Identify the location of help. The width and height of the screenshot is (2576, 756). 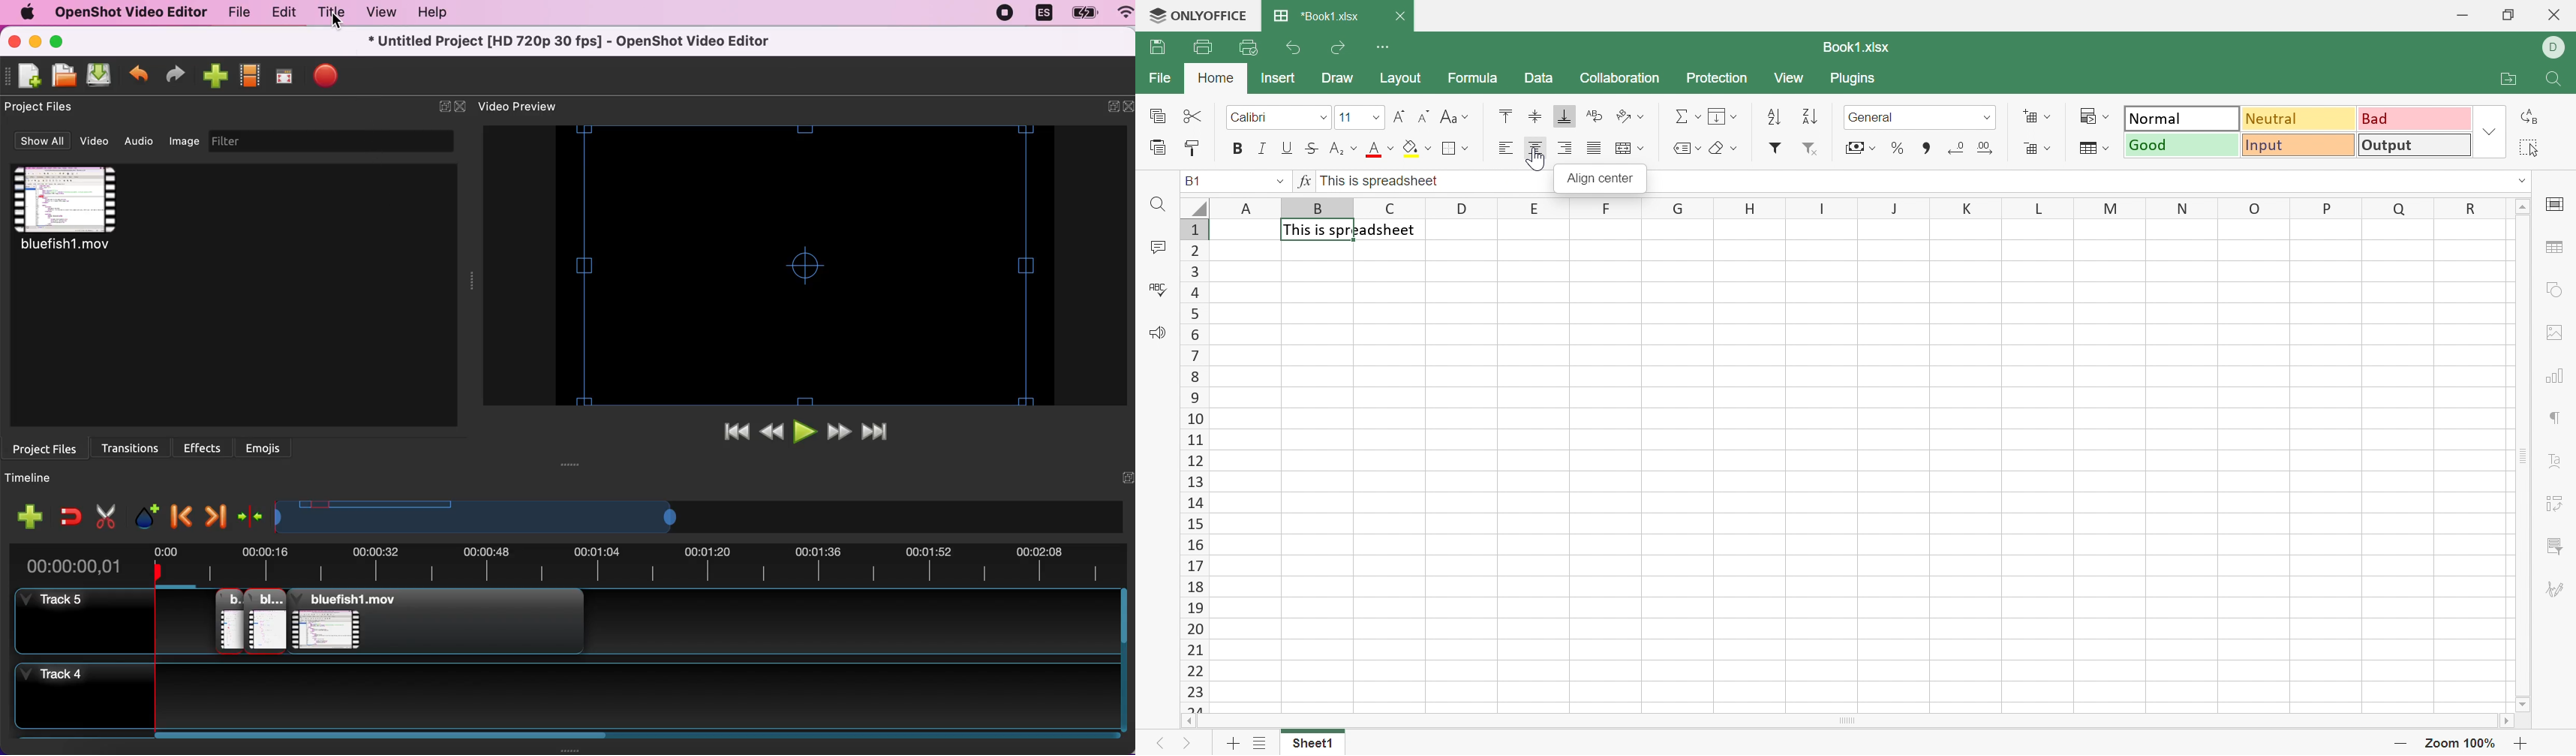
(428, 14).